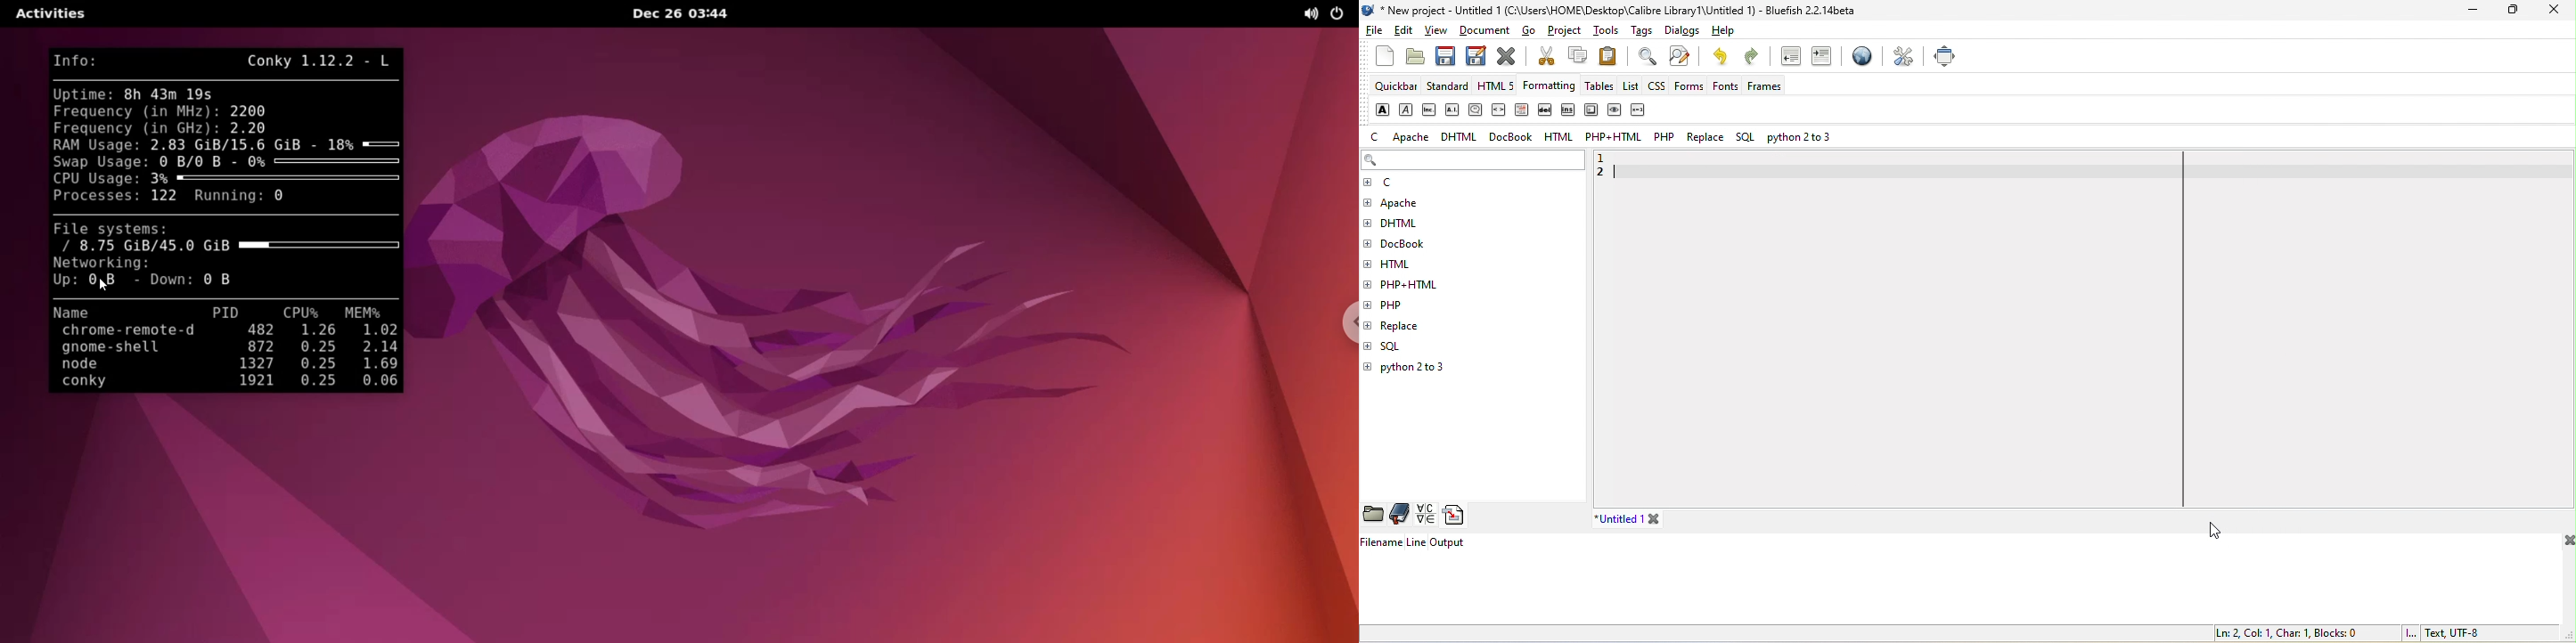 The height and width of the screenshot is (644, 2576). Describe the element at coordinates (1500, 87) in the screenshot. I see `html 5` at that location.